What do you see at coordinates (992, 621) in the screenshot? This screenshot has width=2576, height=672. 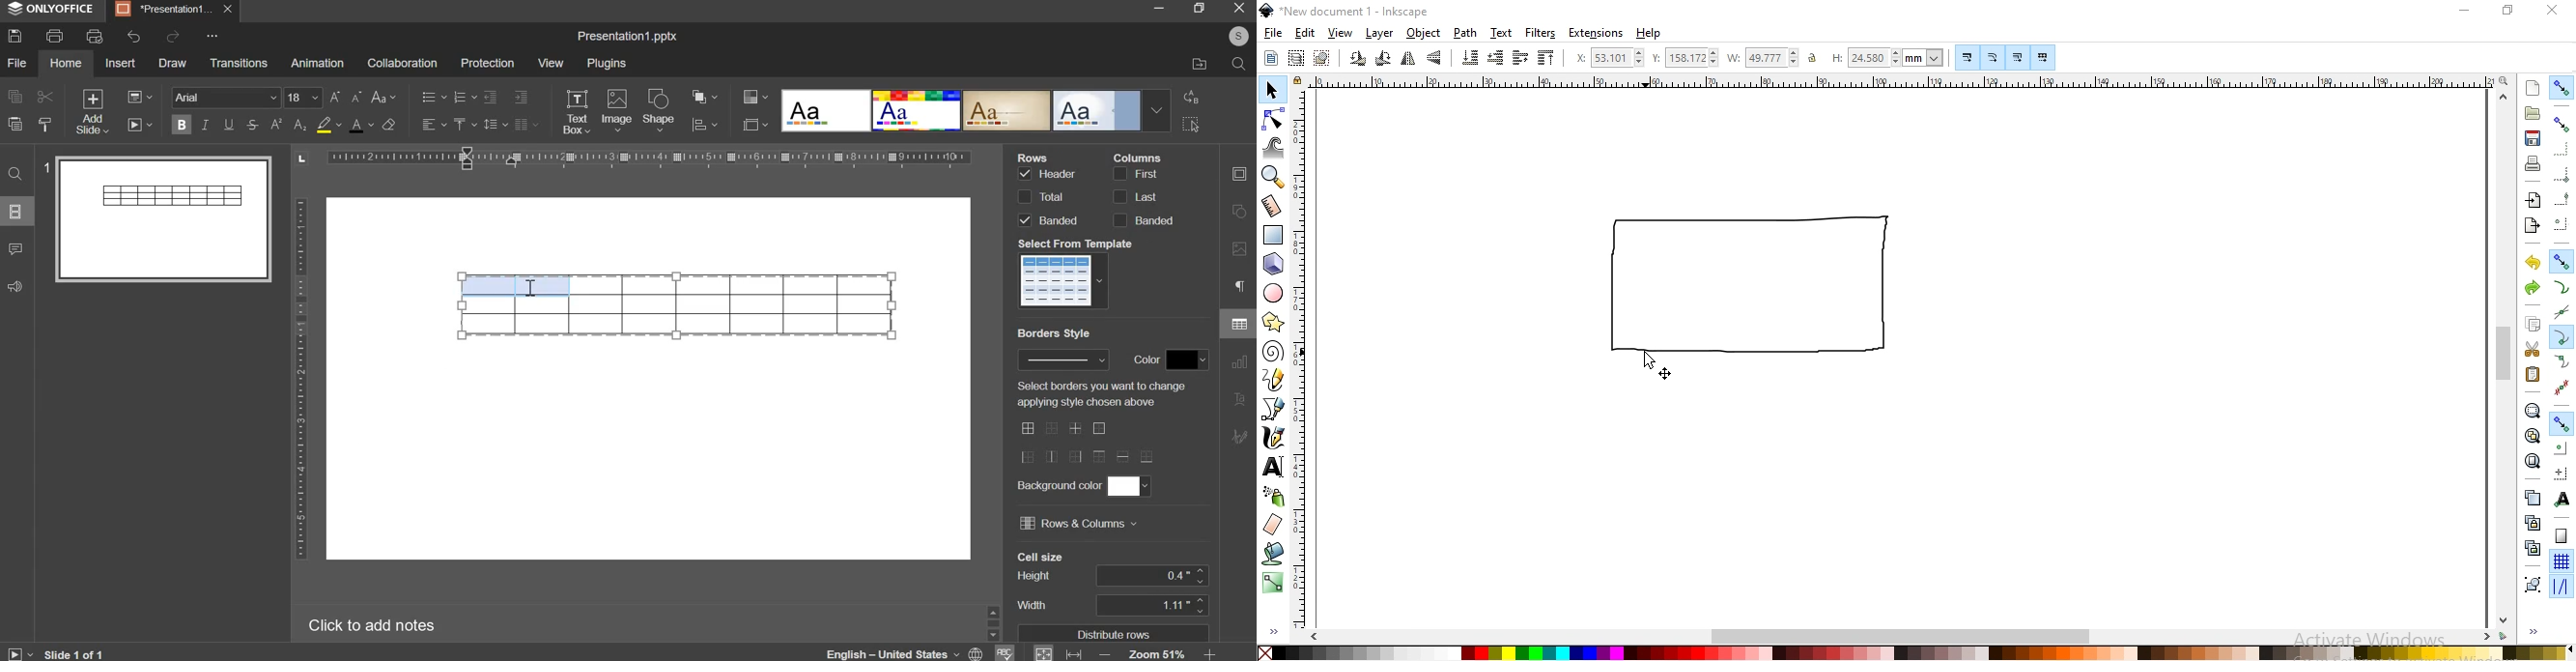 I see `Sidebar` at bounding box center [992, 621].